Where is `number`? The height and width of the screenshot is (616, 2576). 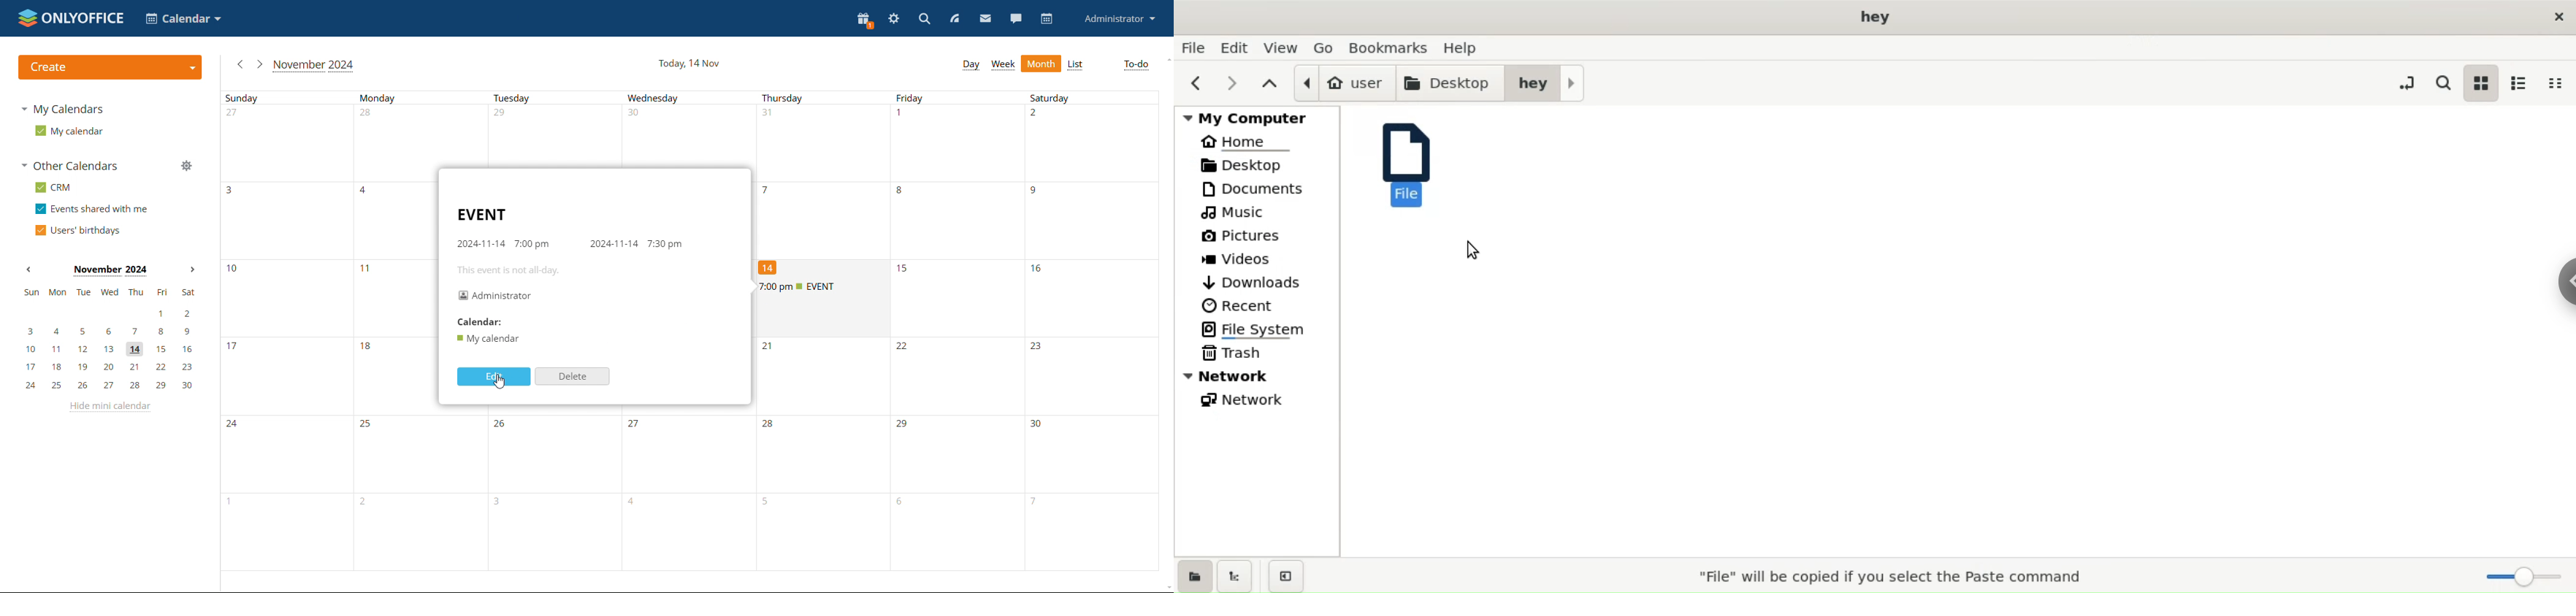 number is located at coordinates (368, 504).